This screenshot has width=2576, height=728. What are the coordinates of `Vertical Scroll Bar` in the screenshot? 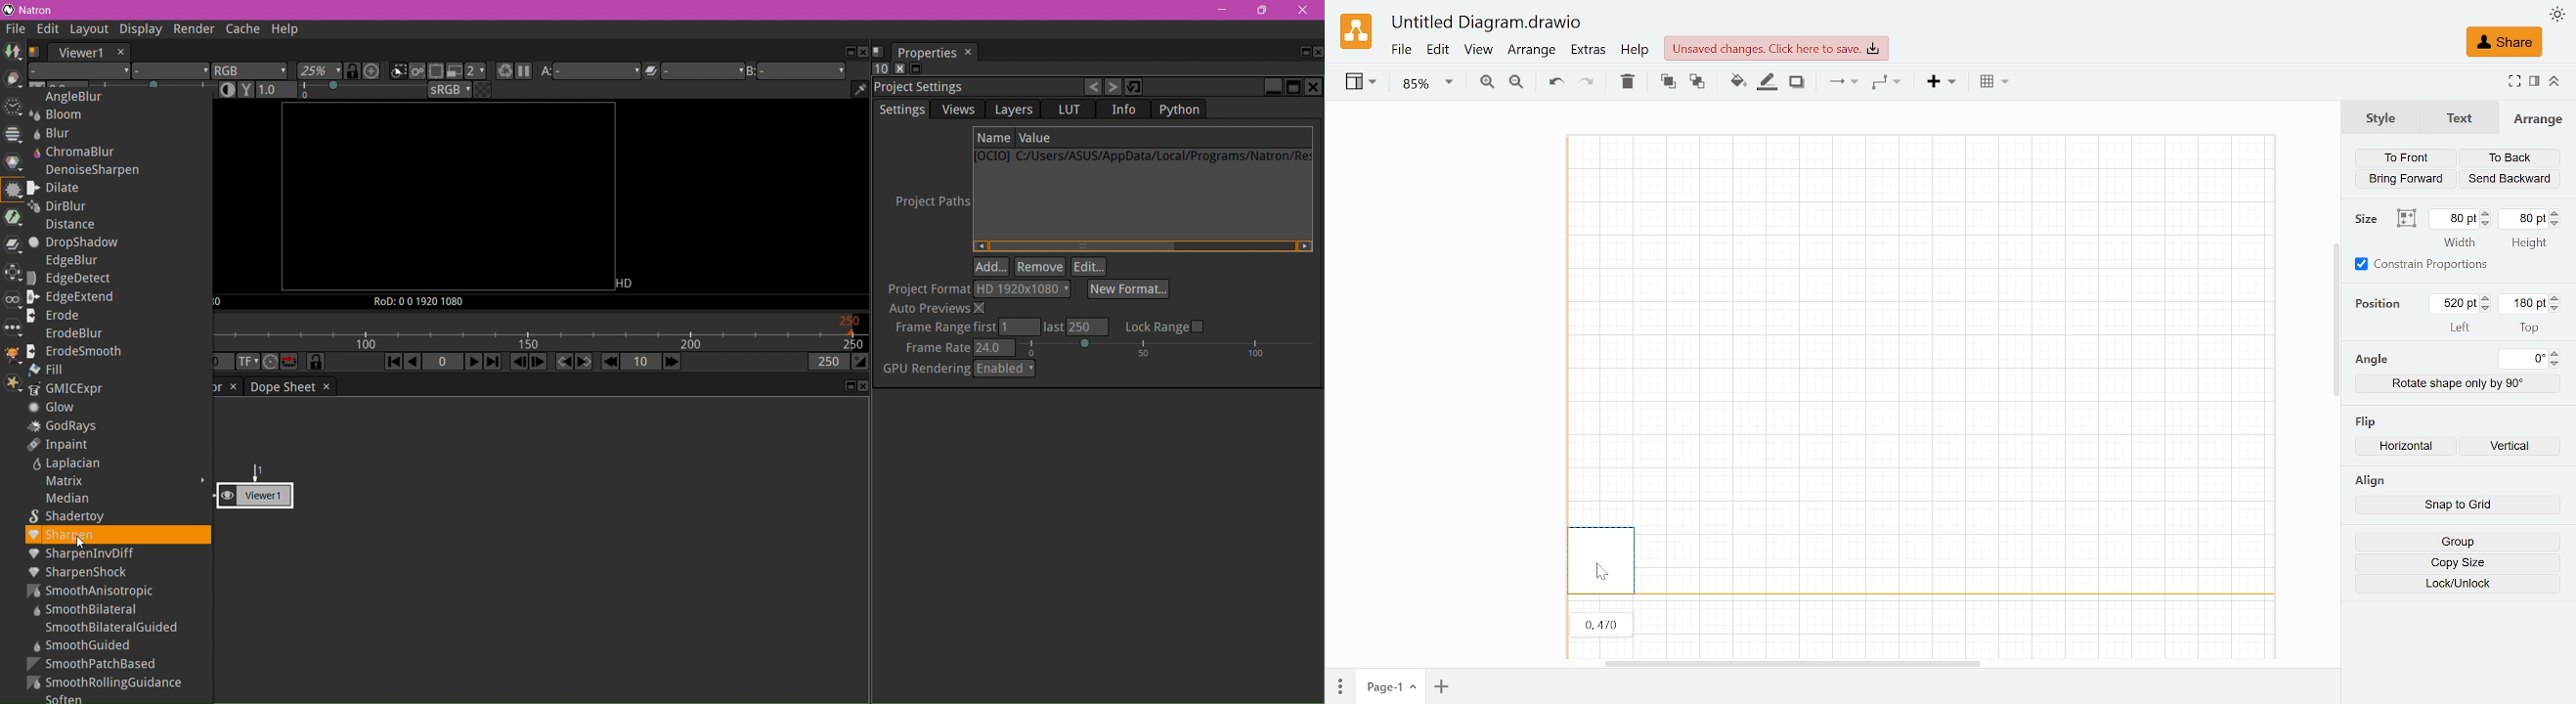 It's located at (2331, 320).